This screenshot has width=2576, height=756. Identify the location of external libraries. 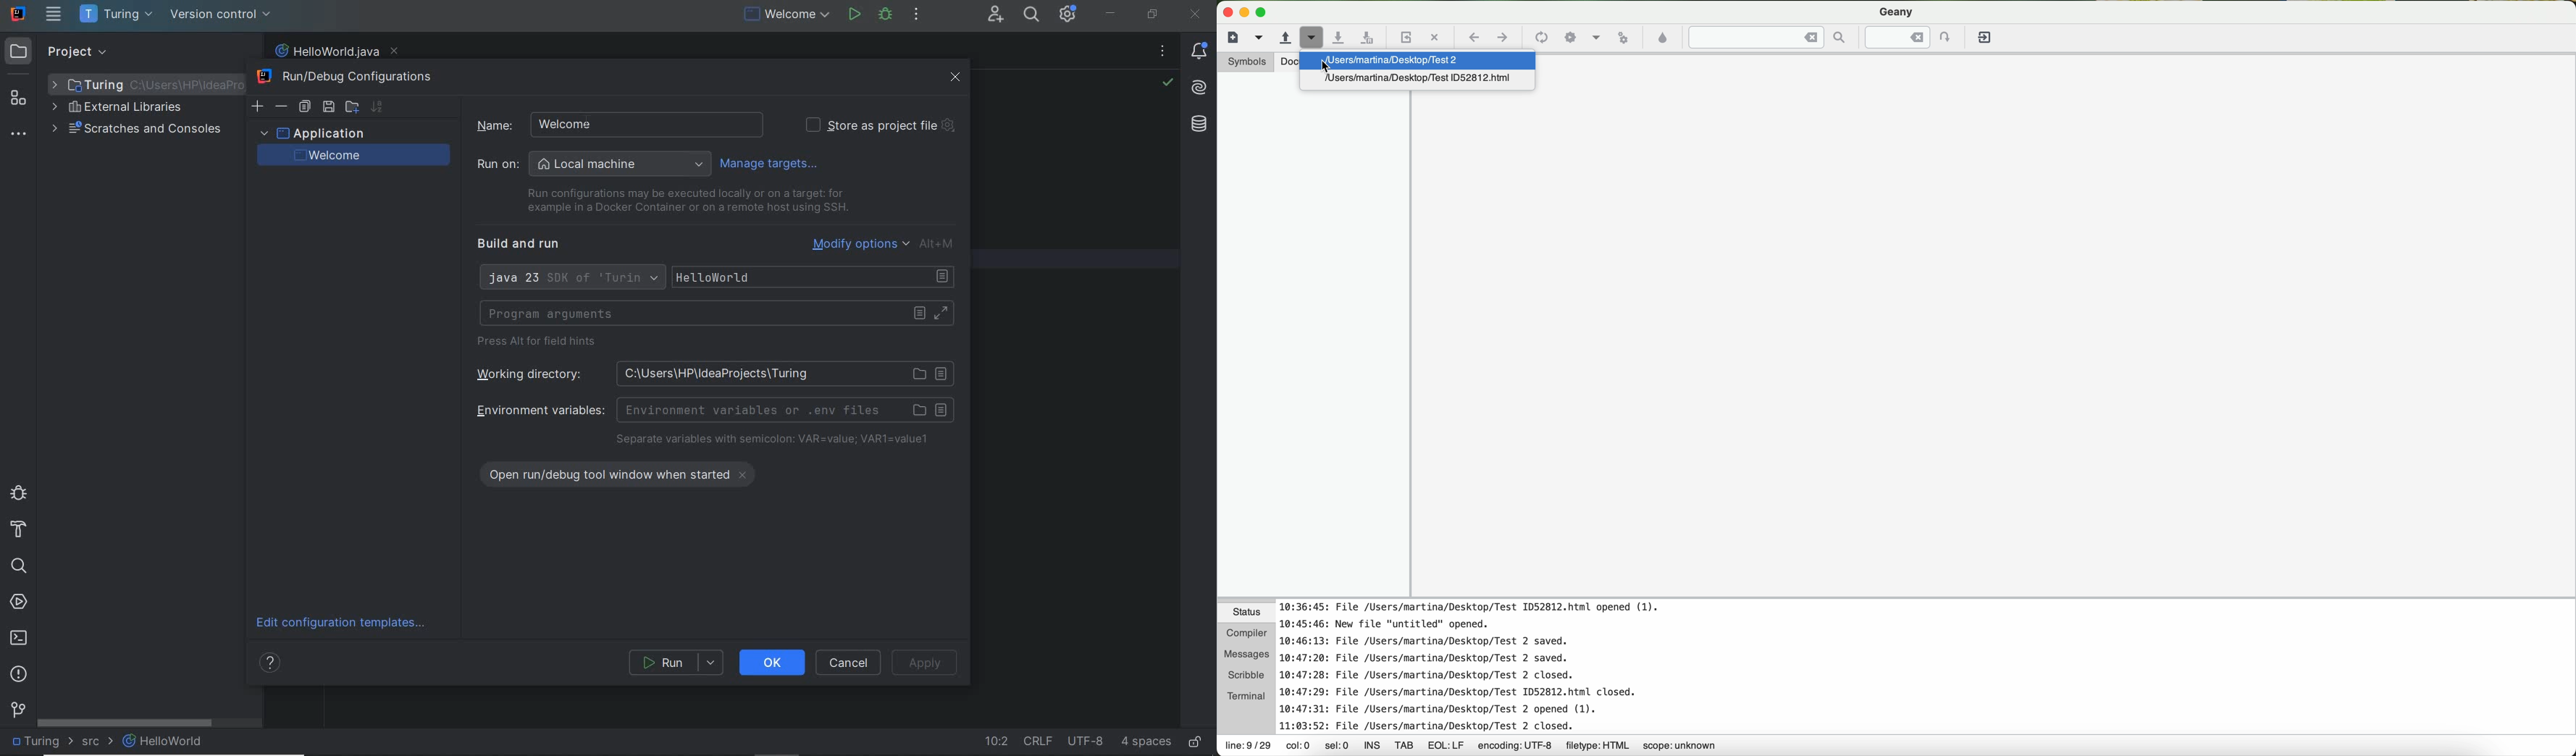
(117, 109).